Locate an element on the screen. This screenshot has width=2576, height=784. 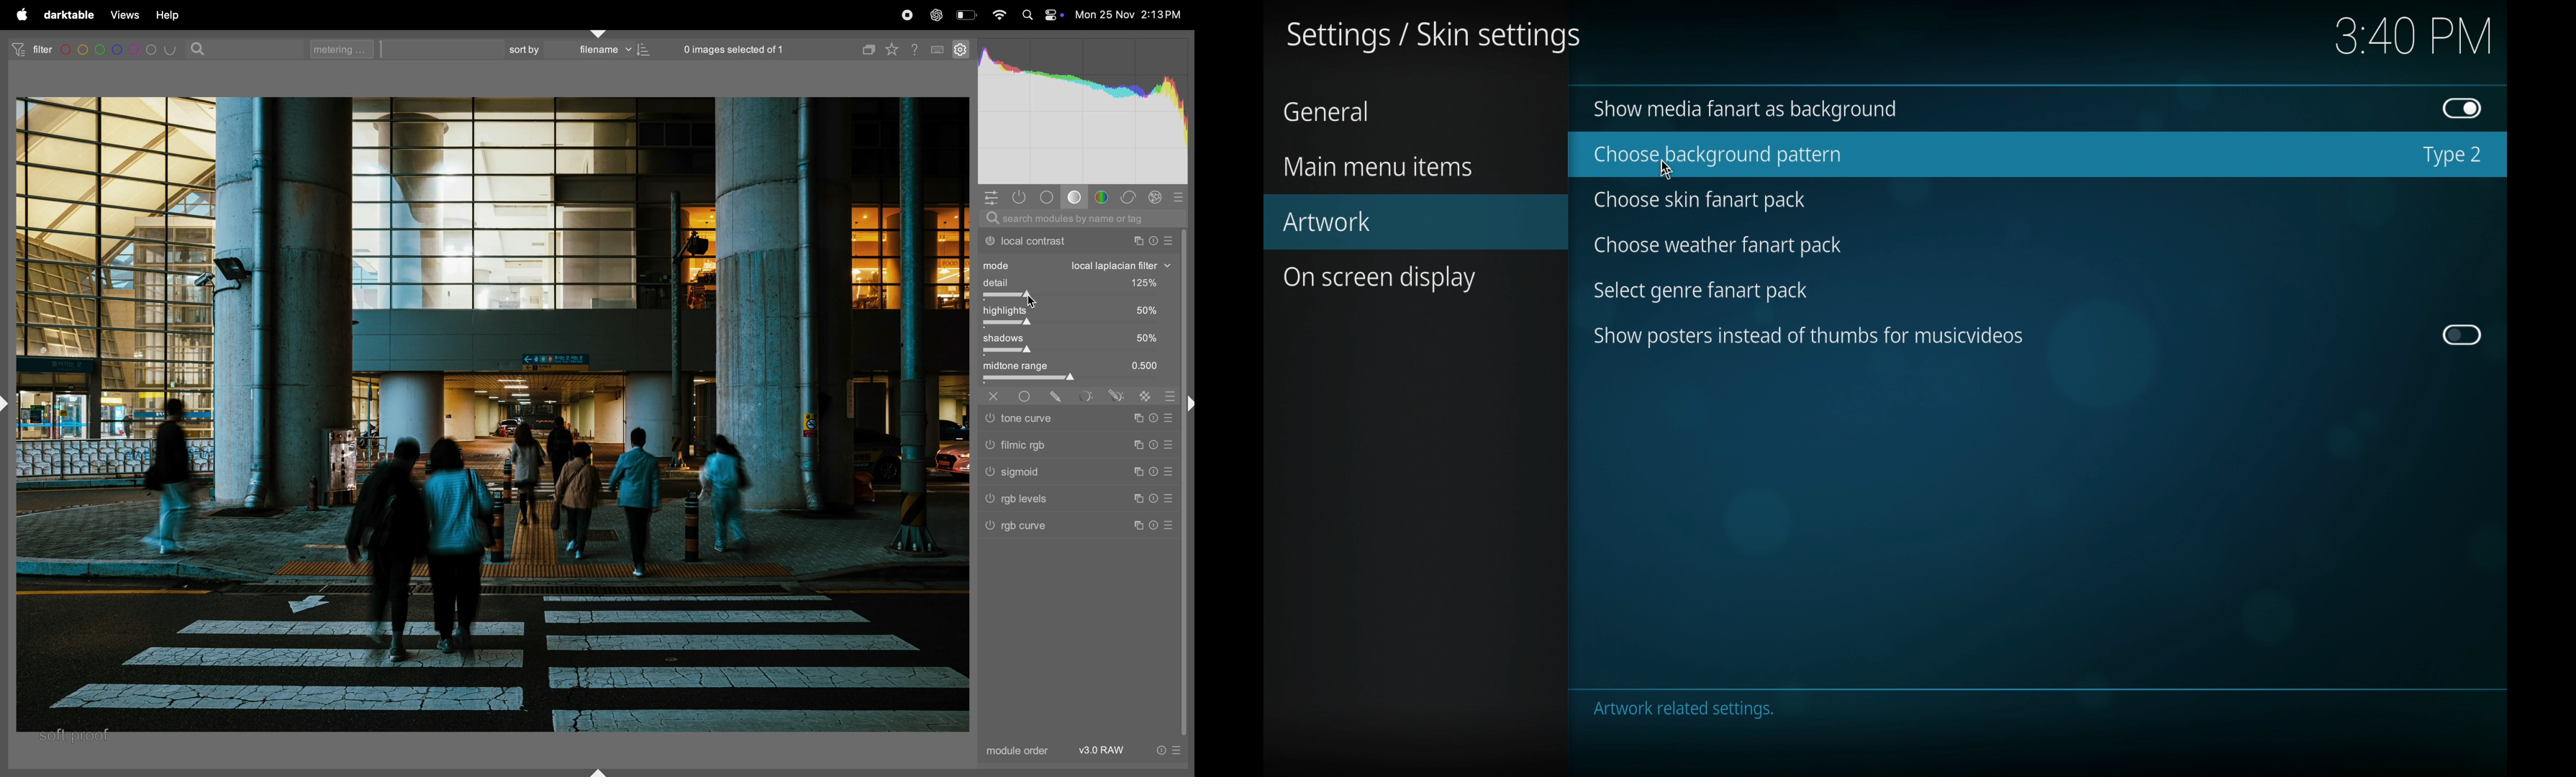
drawn & parametric mask is located at coordinates (1116, 397).